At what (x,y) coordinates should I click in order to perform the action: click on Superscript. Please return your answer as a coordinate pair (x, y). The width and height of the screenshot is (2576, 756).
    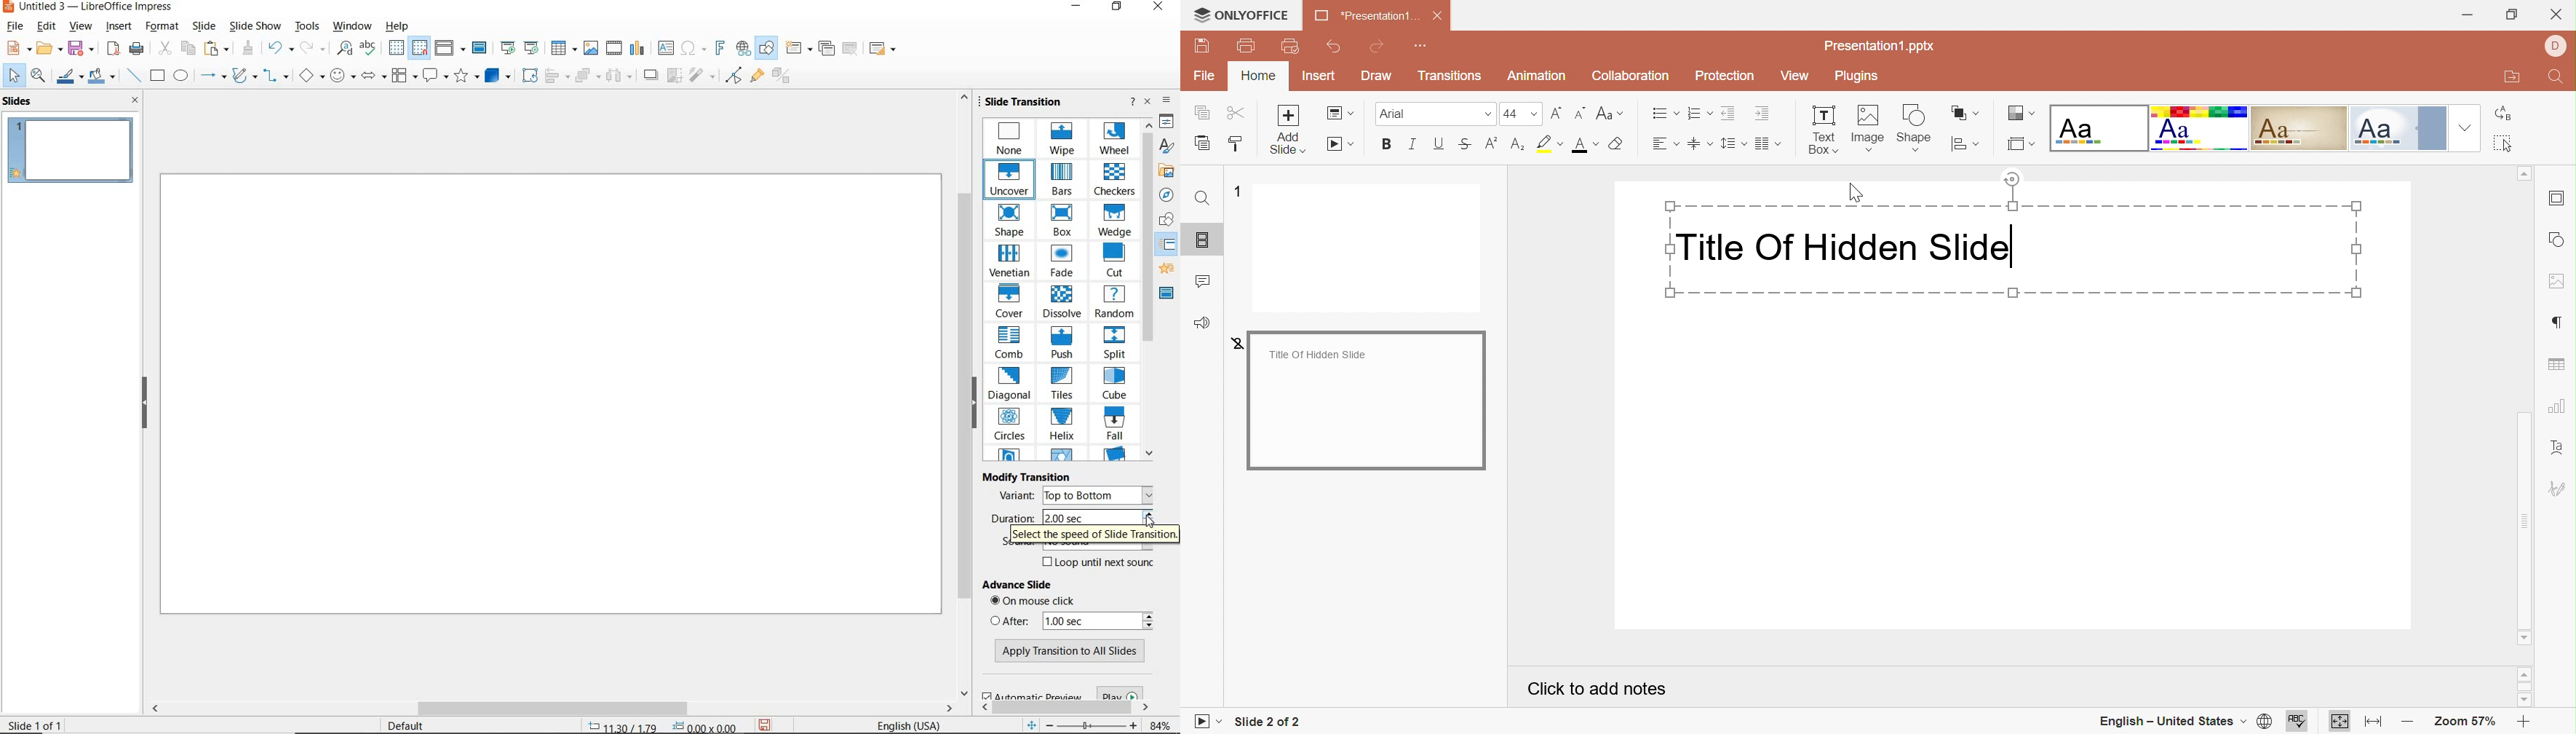
    Looking at the image, I should click on (1490, 143).